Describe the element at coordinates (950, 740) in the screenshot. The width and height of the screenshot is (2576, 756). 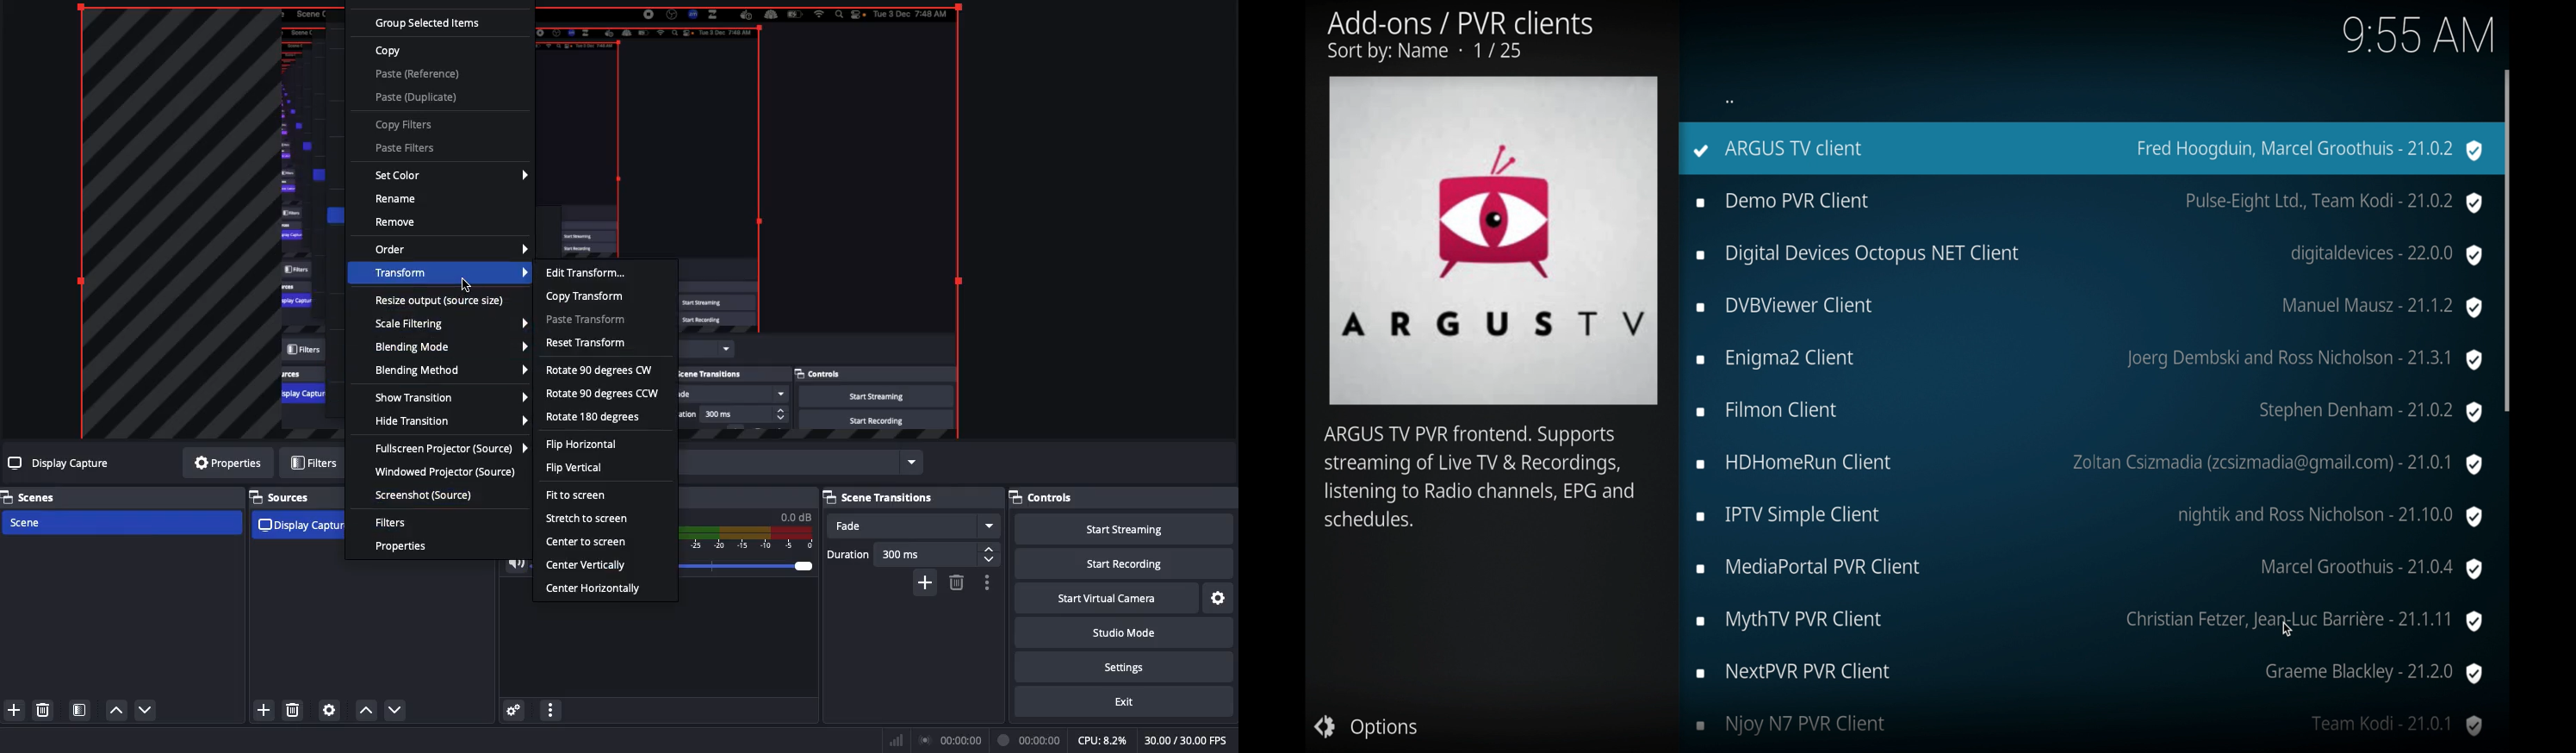
I see `Broadcast` at that location.